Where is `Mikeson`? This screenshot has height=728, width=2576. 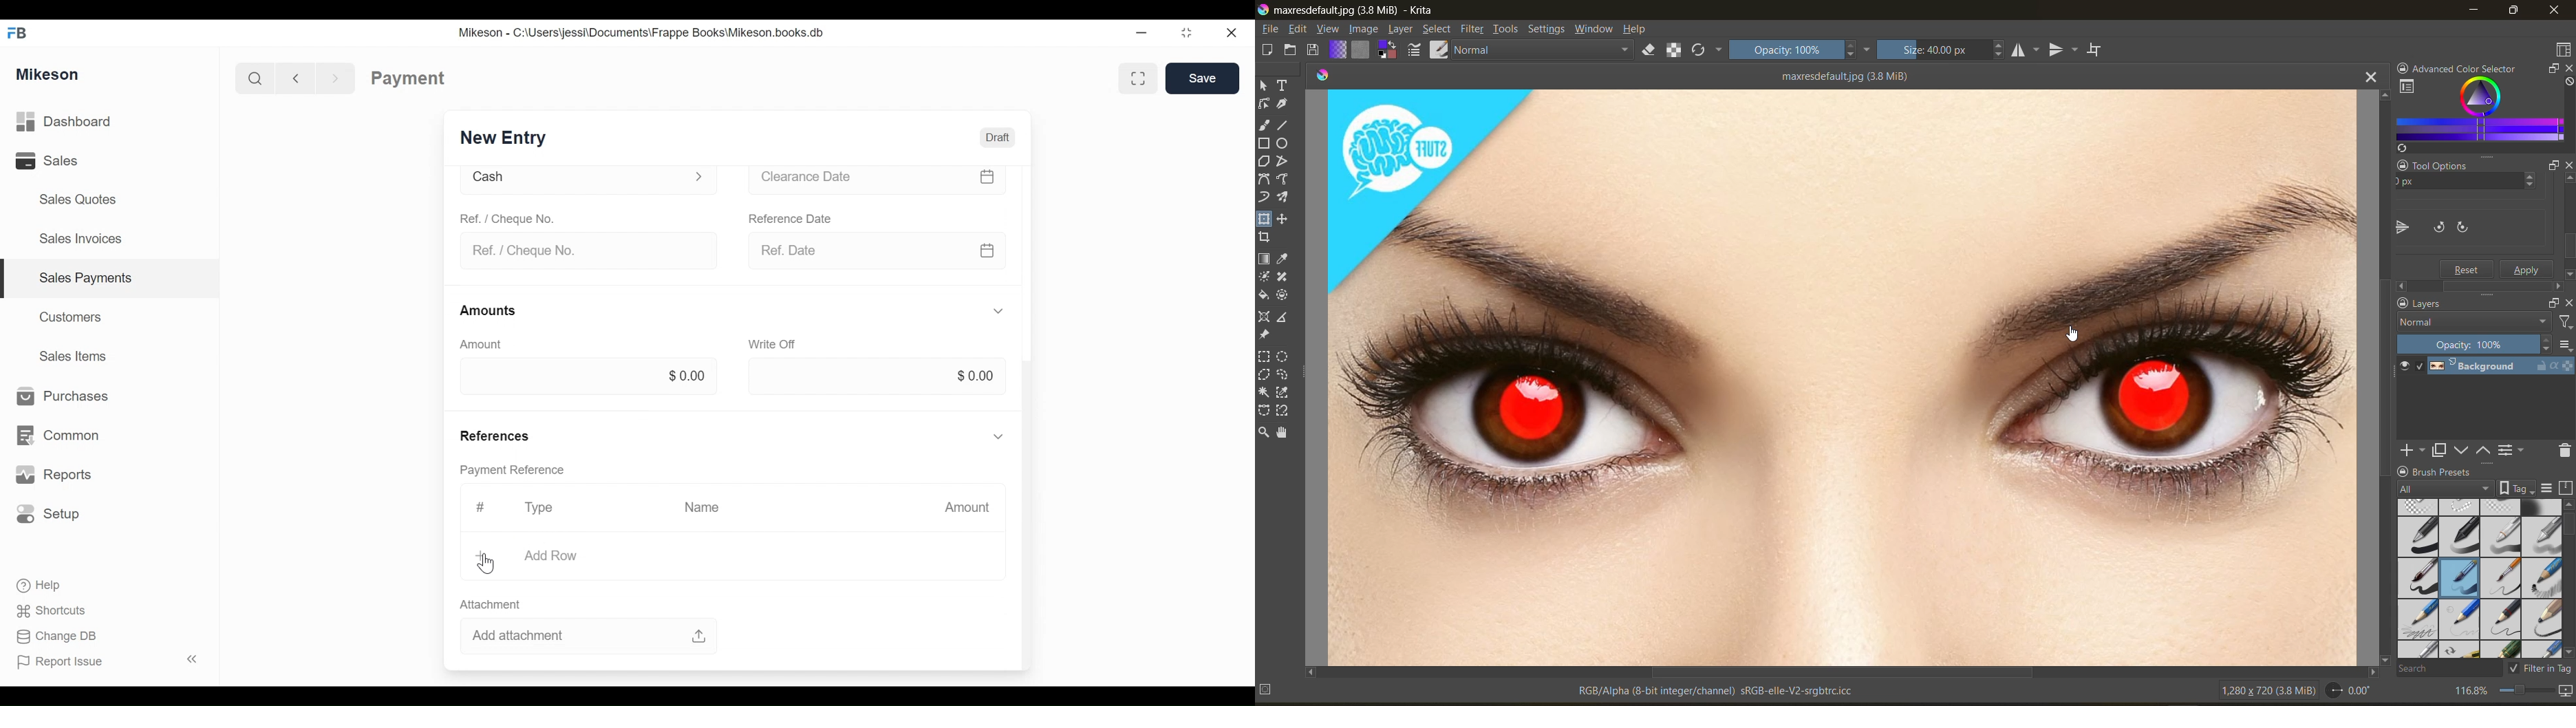
Mikeson is located at coordinates (48, 73).